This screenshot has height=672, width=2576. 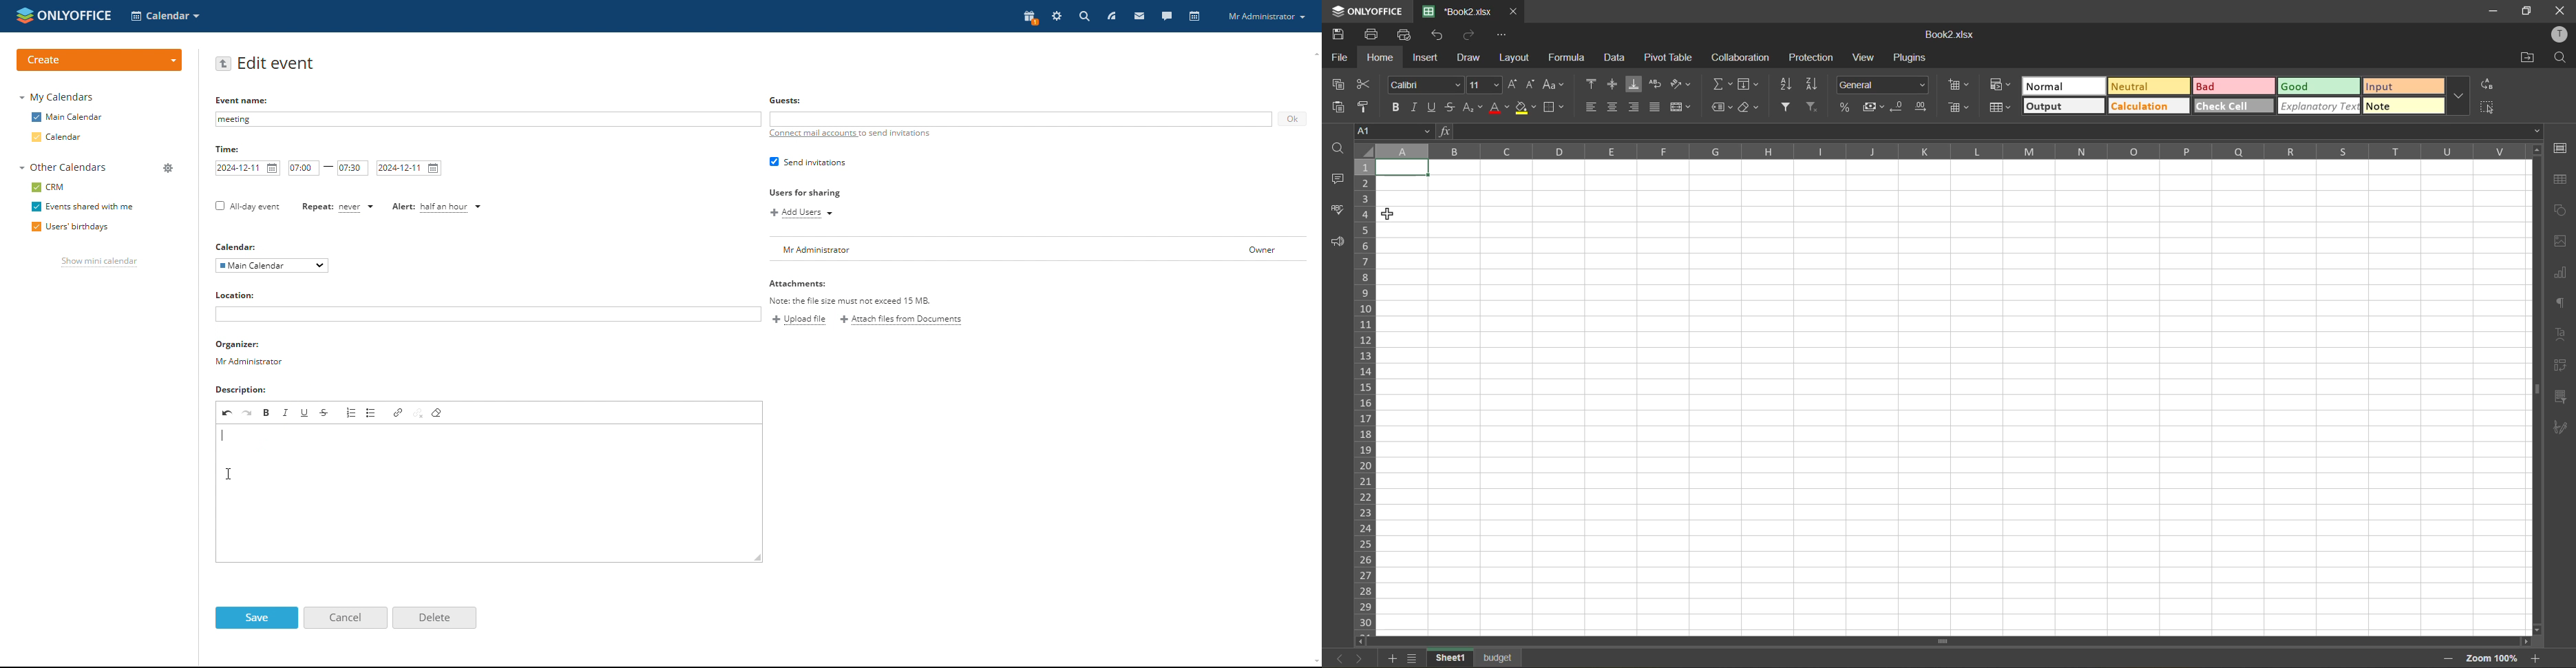 I want to click on column names, so click(x=1946, y=152).